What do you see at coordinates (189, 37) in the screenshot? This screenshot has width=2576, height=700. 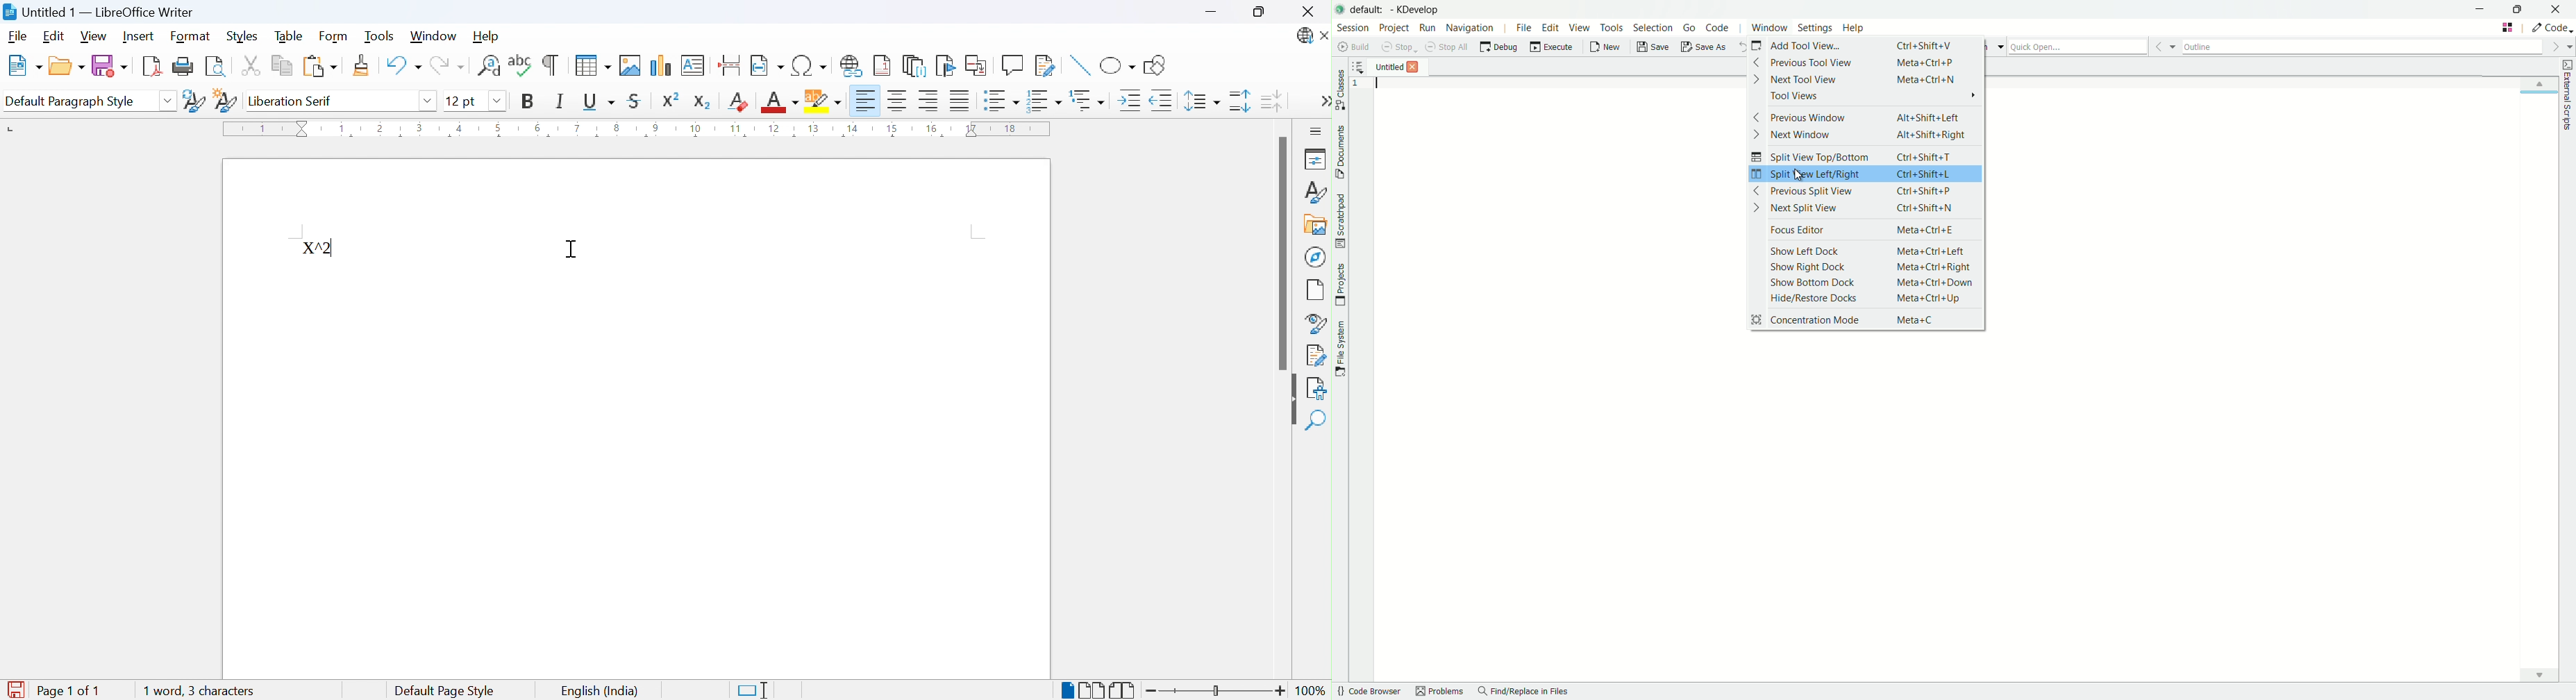 I see `Format` at bounding box center [189, 37].